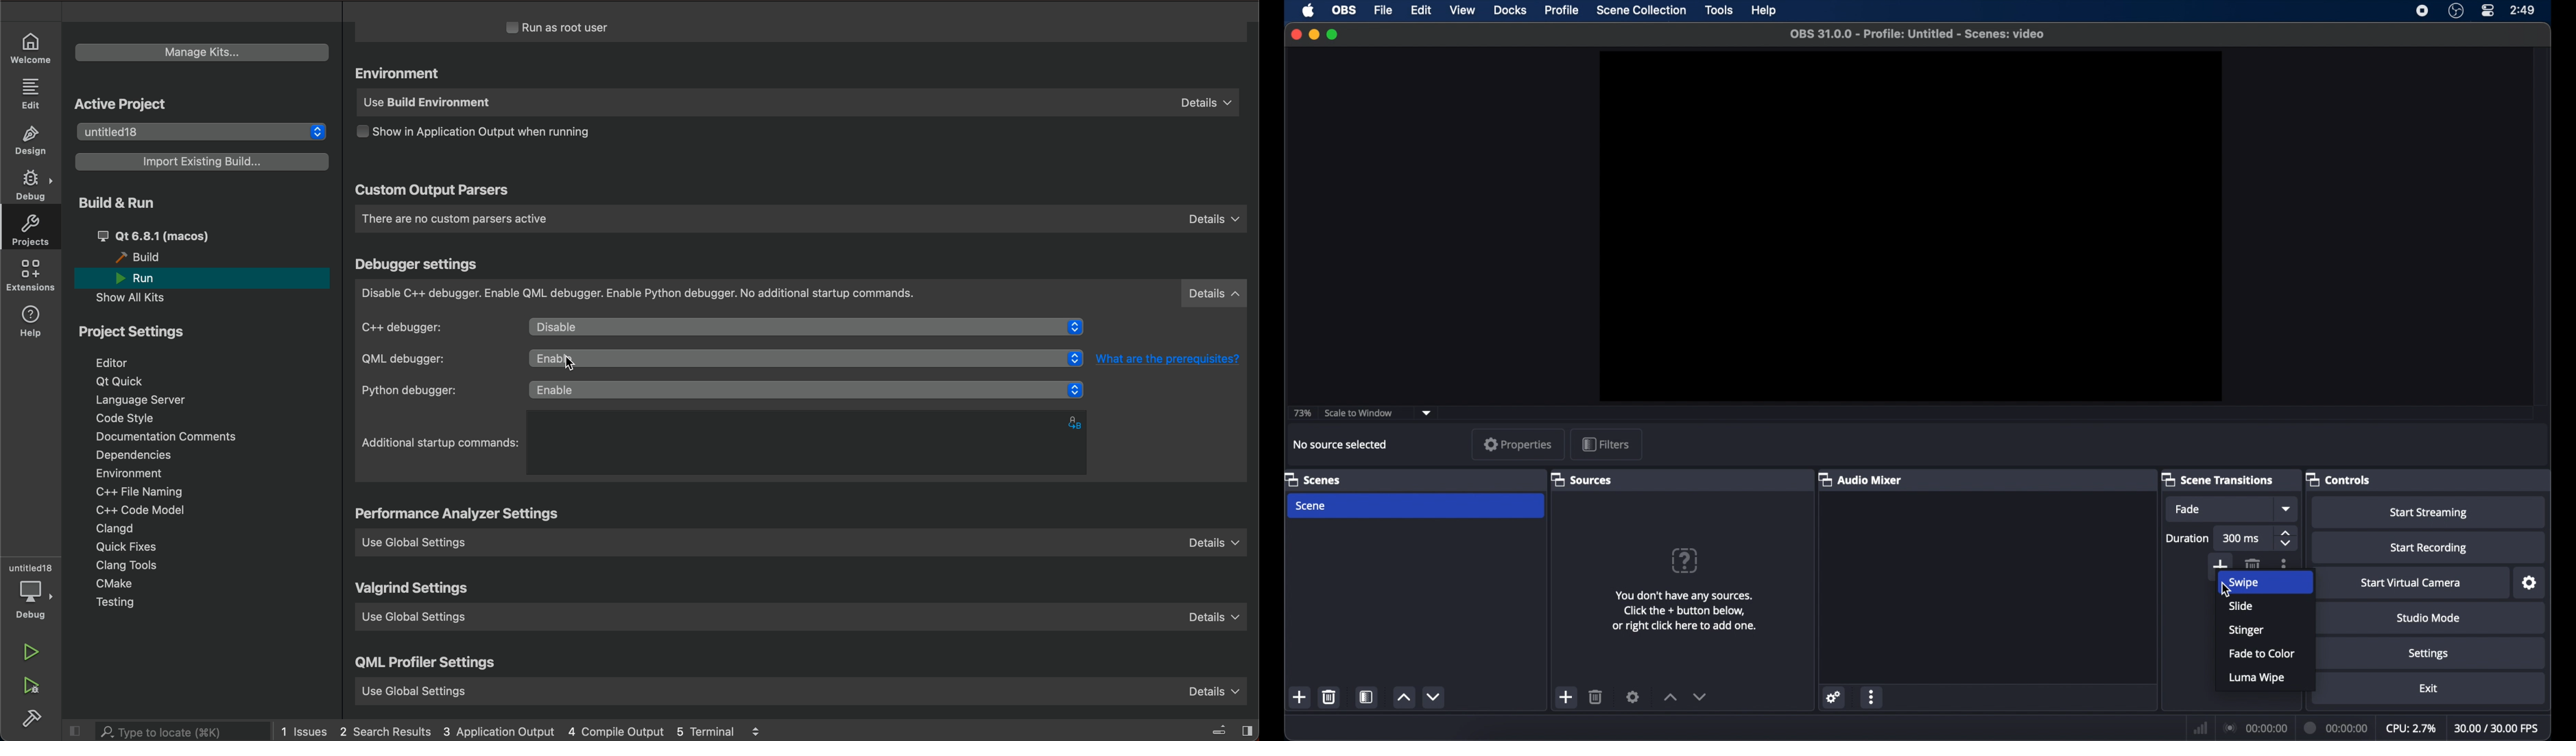  I want to click on view, so click(1462, 9).